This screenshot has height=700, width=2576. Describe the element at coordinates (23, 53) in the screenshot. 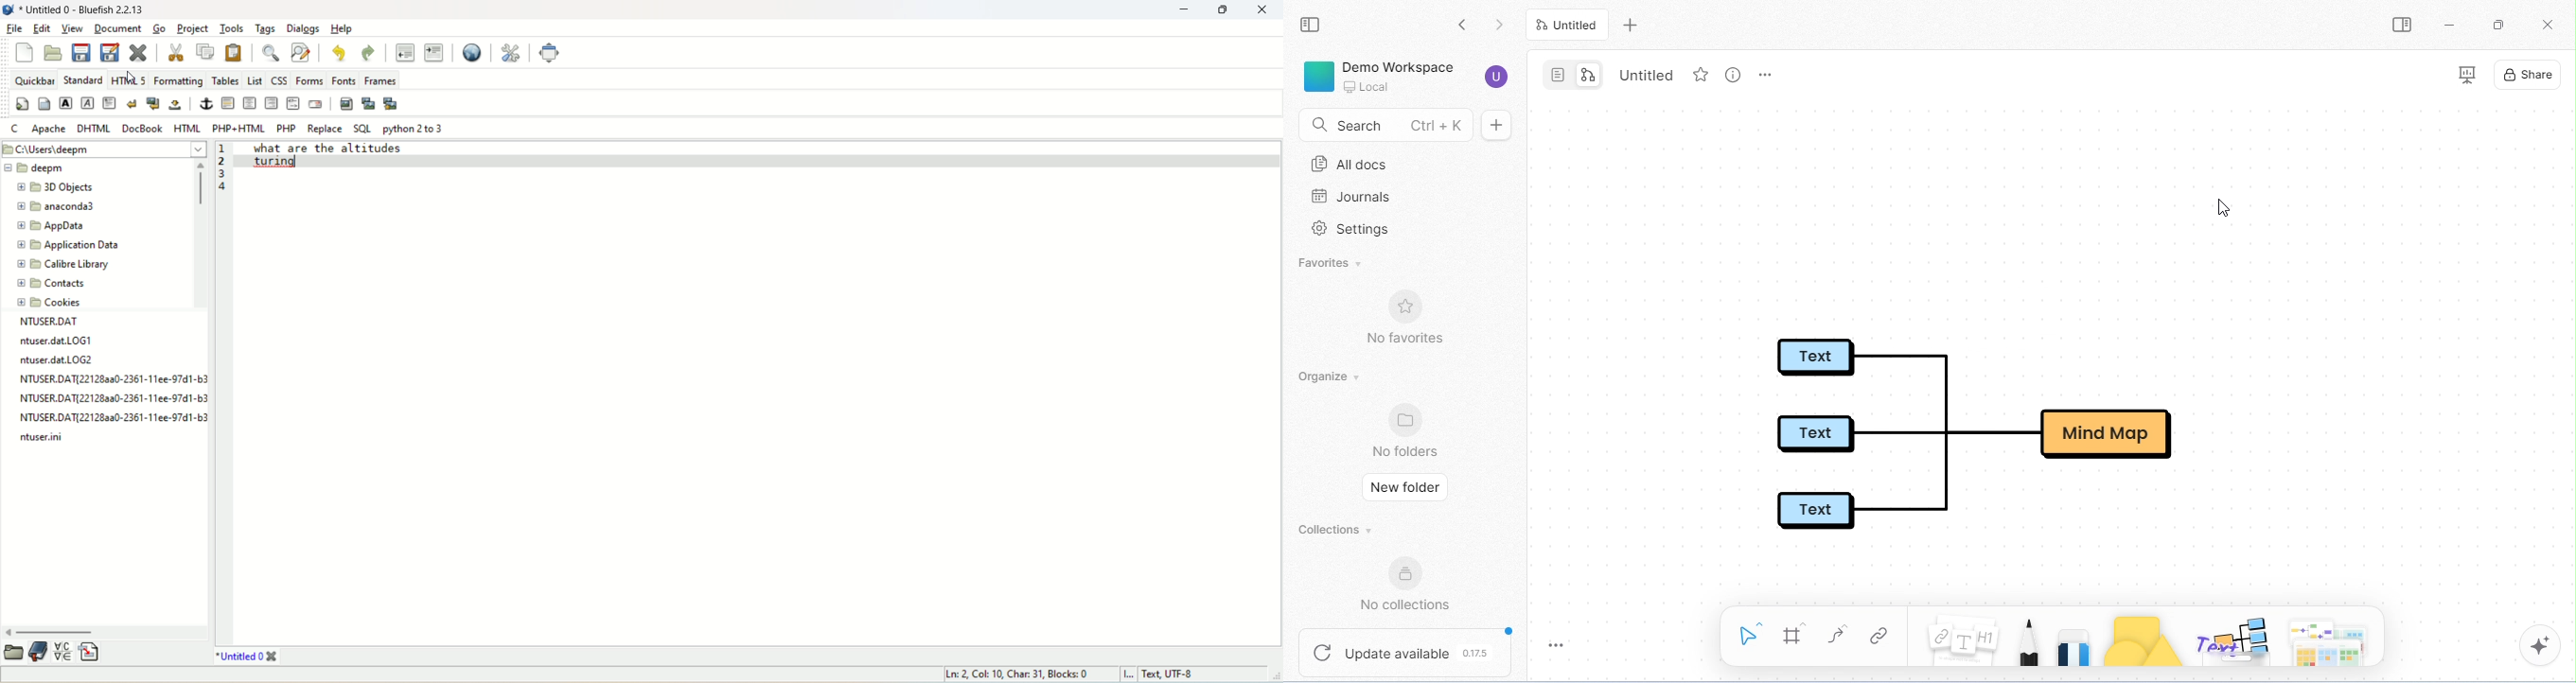

I see `new` at that location.